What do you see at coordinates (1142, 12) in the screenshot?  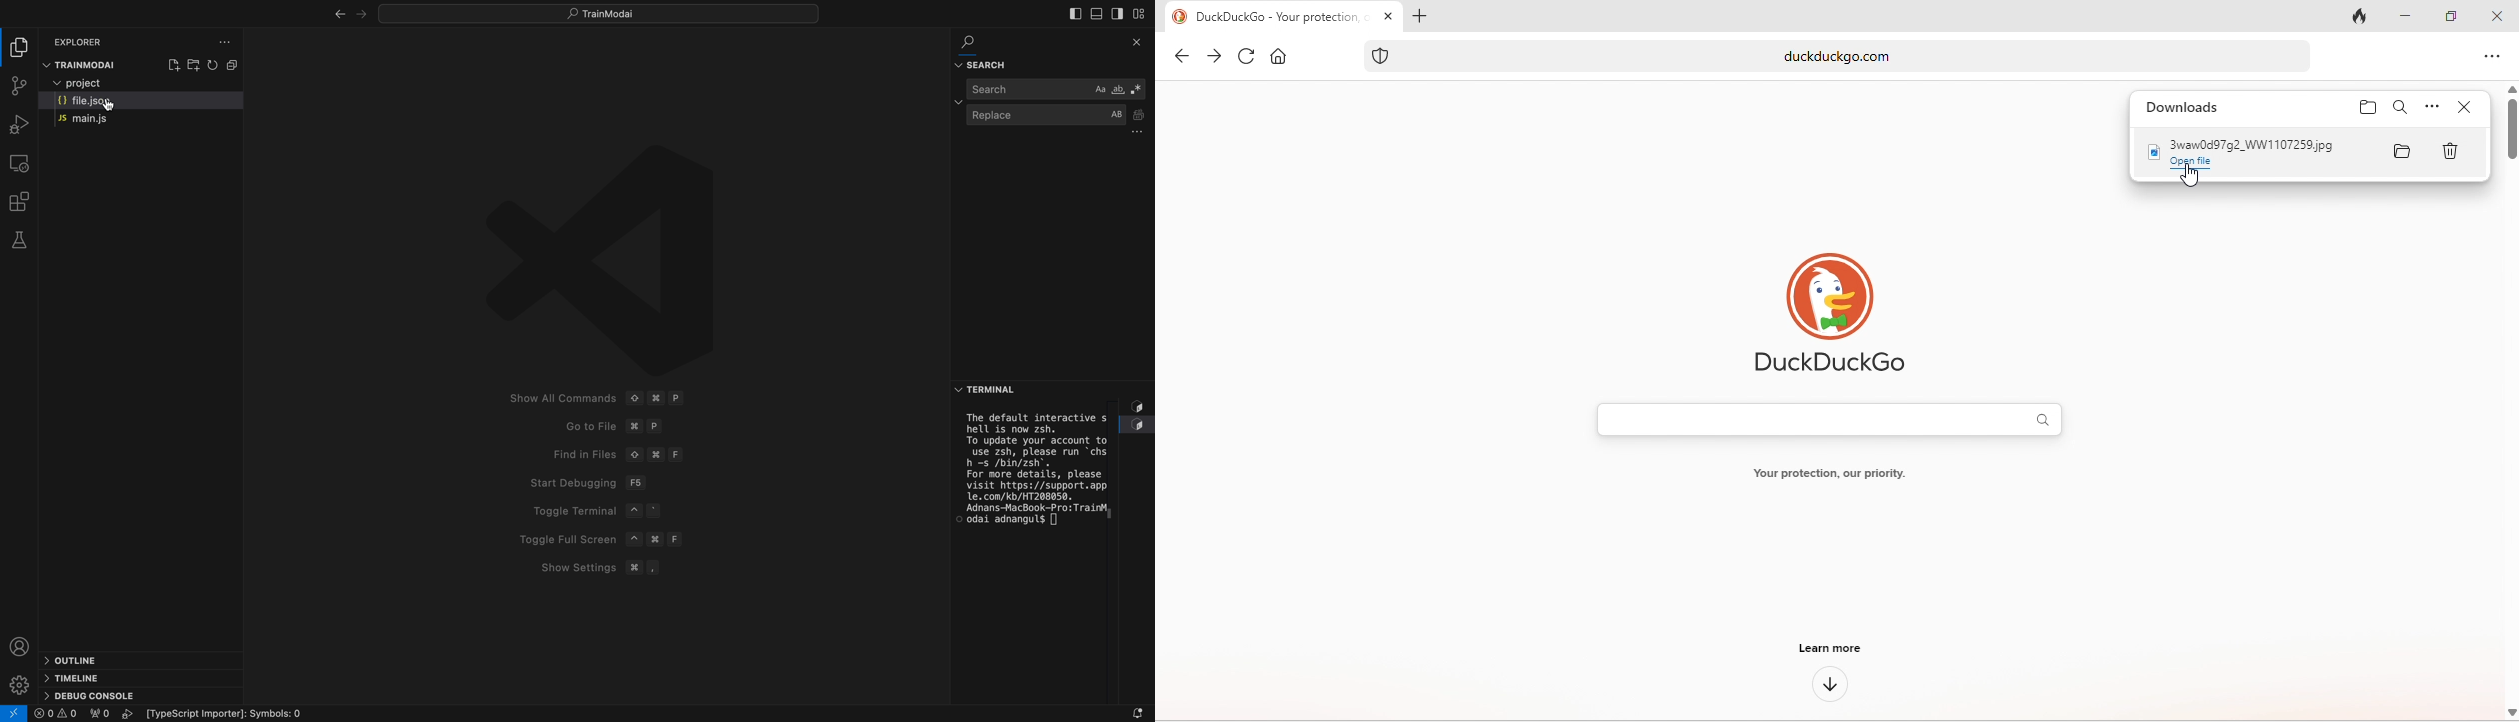 I see `layouts` at bounding box center [1142, 12].